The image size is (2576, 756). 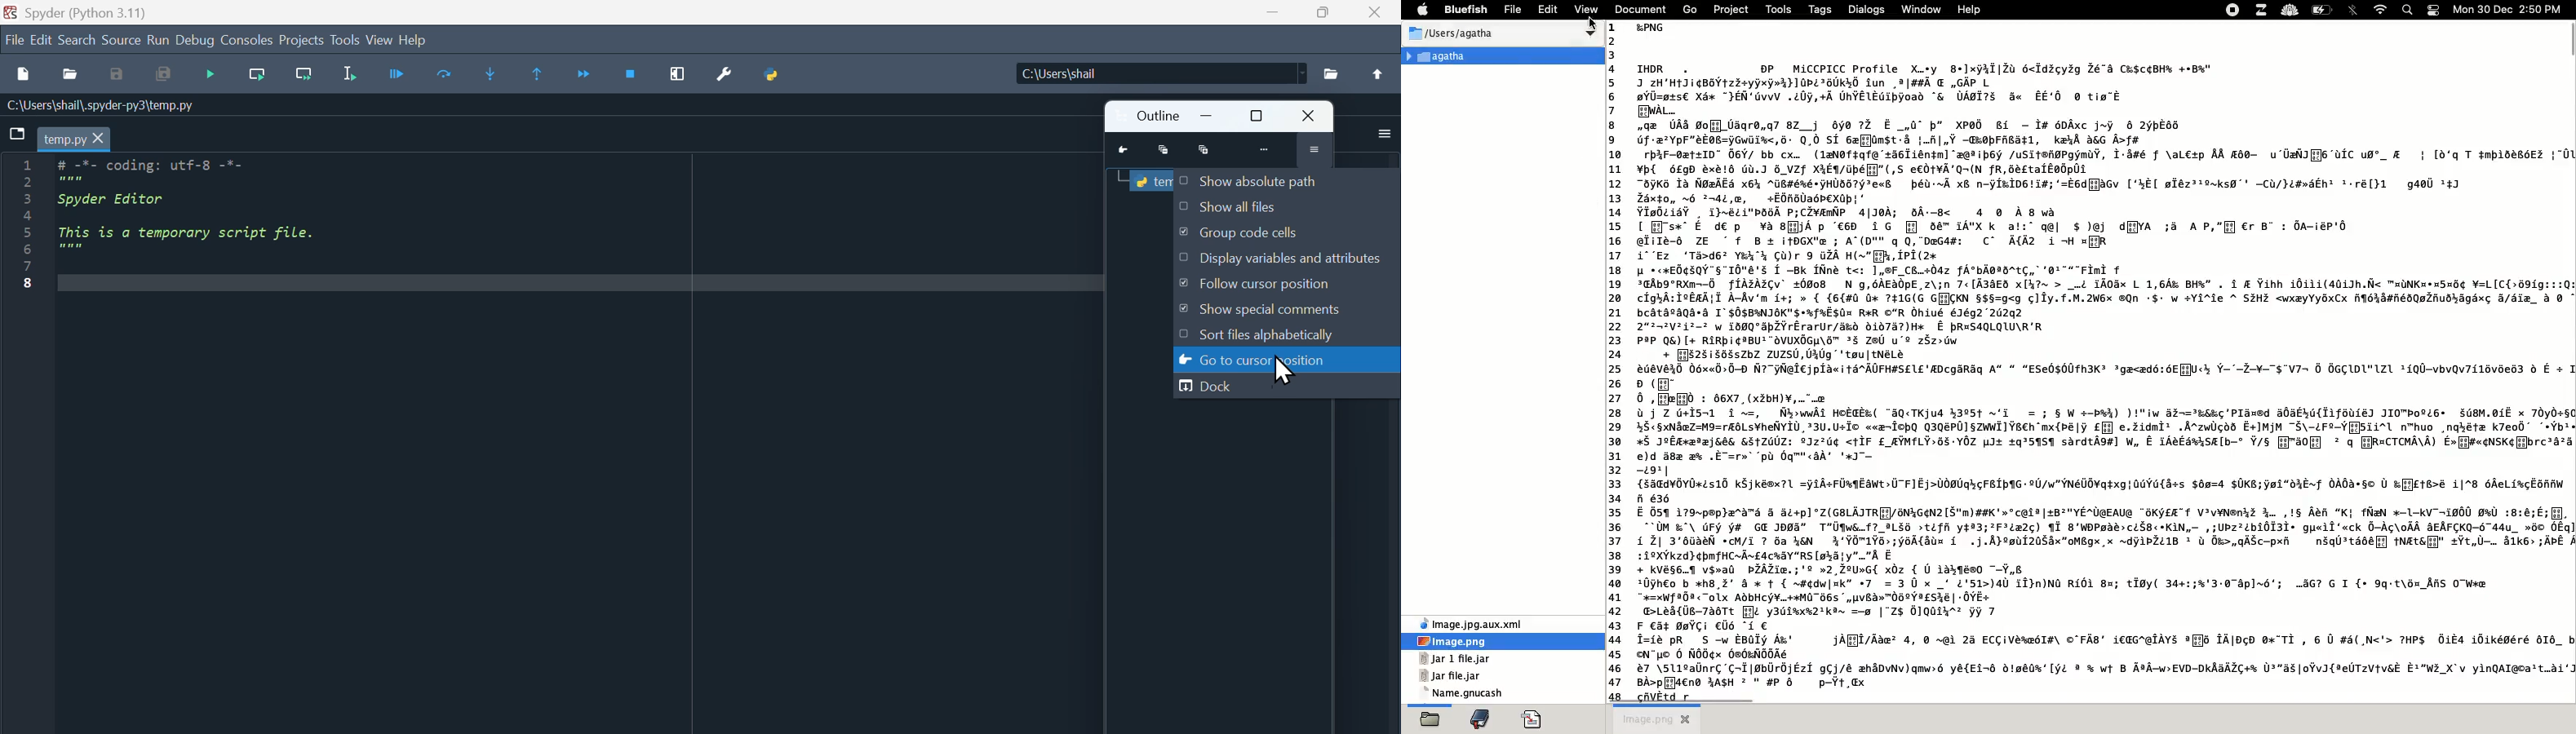 I want to click on Run, so click(x=399, y=73).